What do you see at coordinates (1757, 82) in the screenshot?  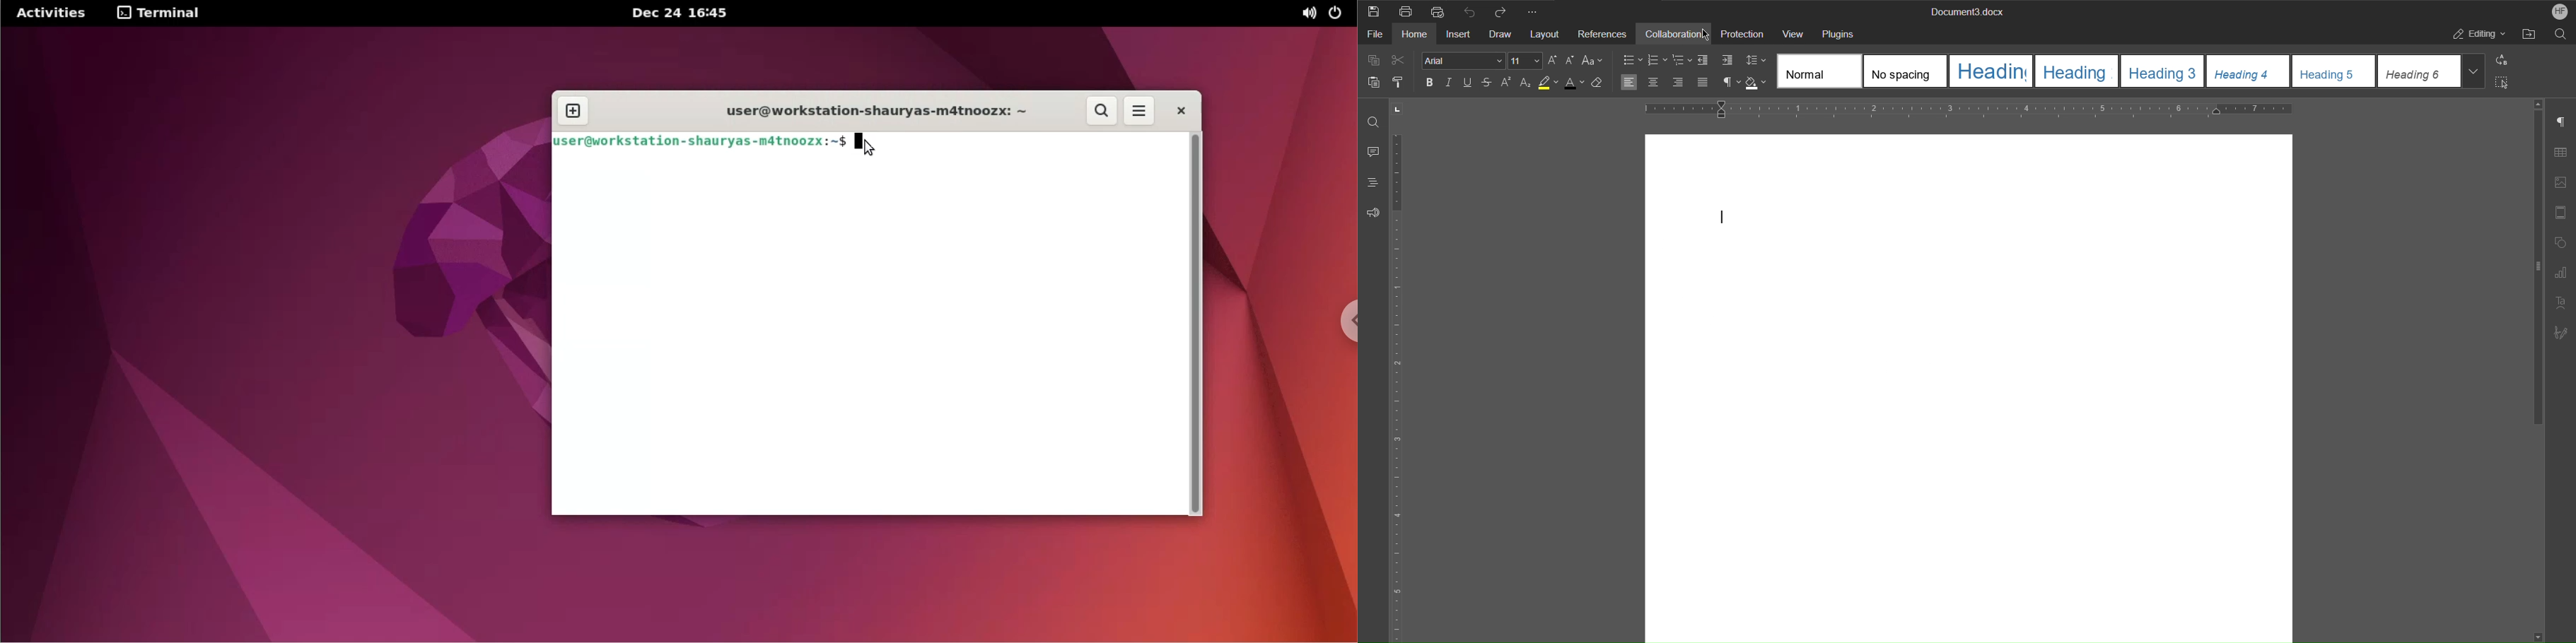 I see `Shading` at bounding box center [1757, 82].